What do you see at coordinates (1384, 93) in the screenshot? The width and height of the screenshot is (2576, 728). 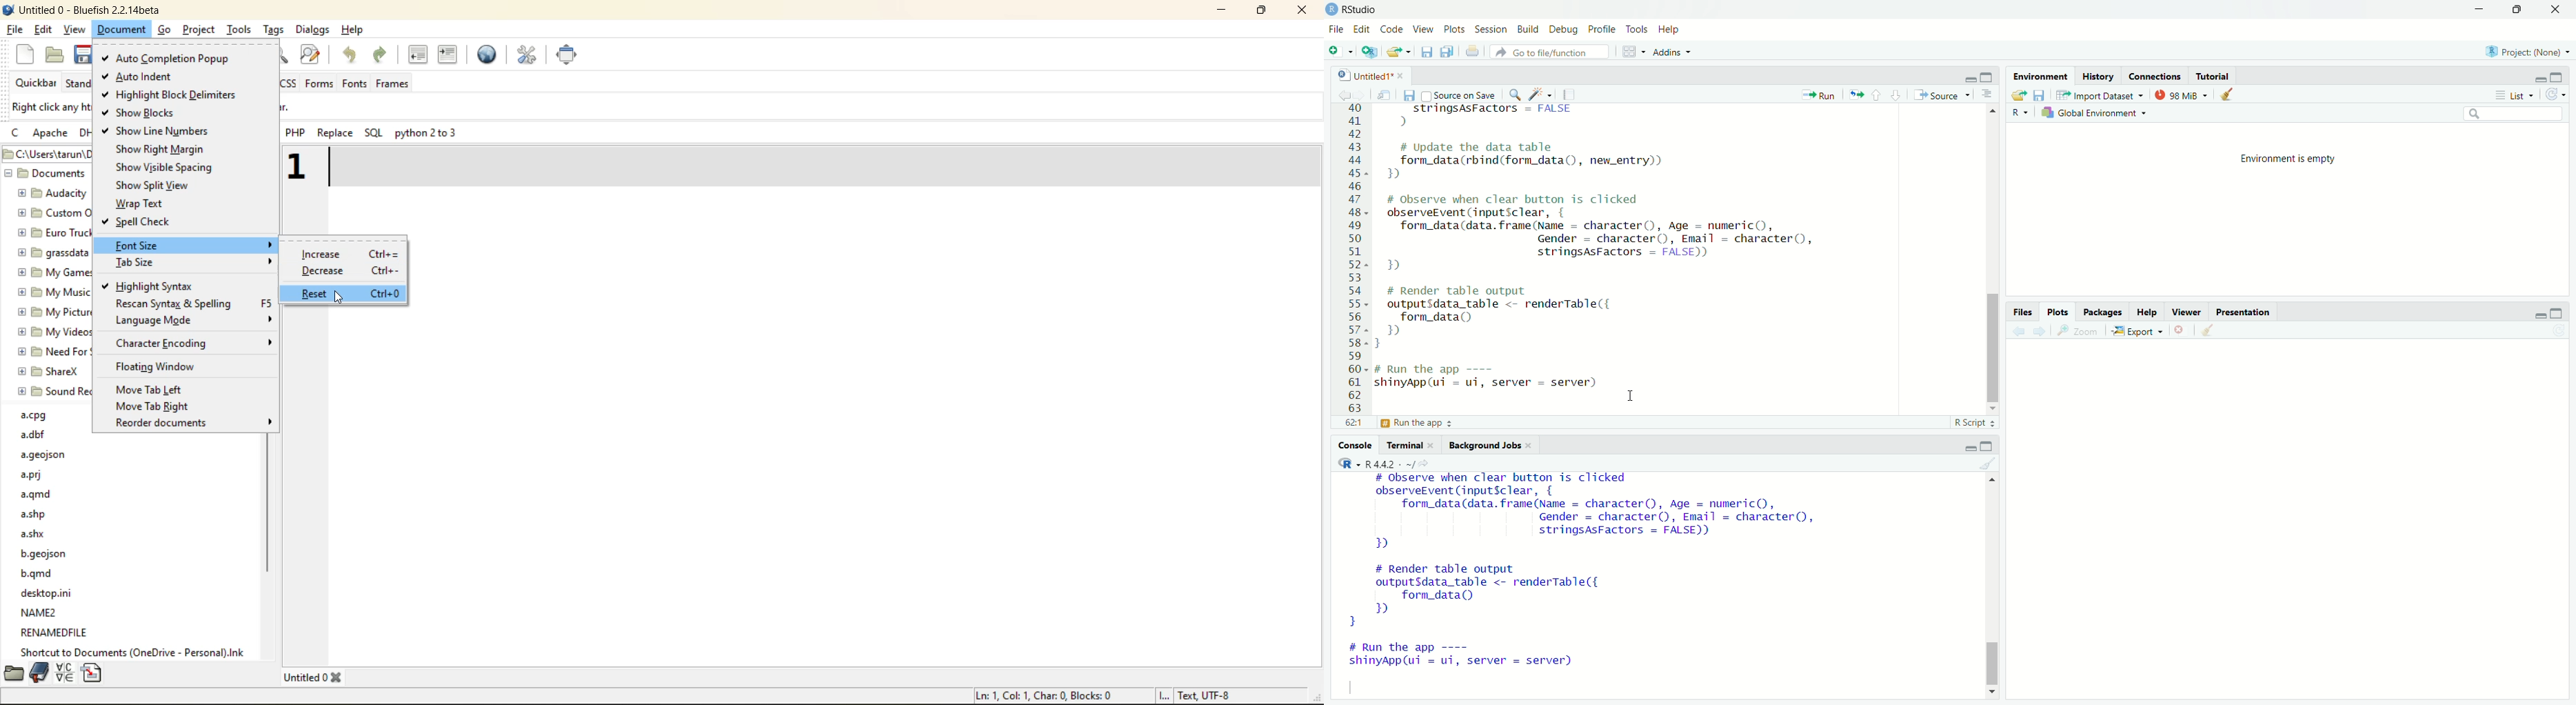 I see `show in new window` at bounding box center [1384, 93].